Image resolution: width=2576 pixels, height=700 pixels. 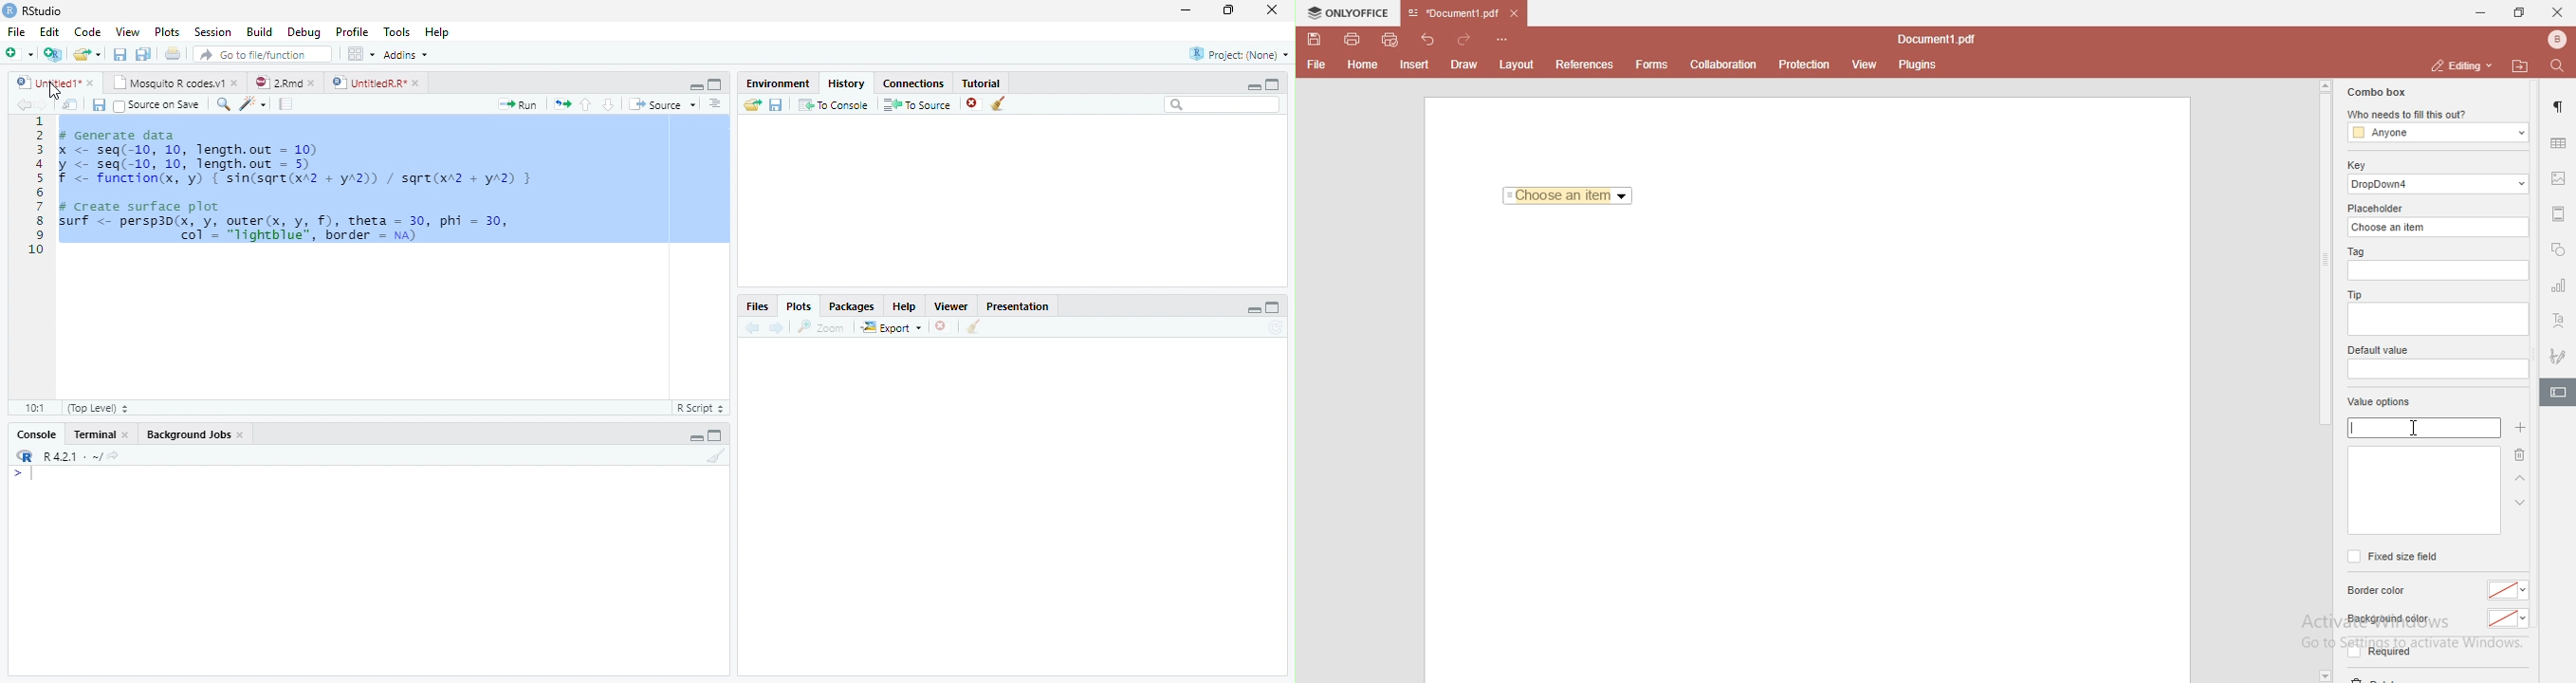 I want to click on 2.Rmd, so click(x=277, y=82).